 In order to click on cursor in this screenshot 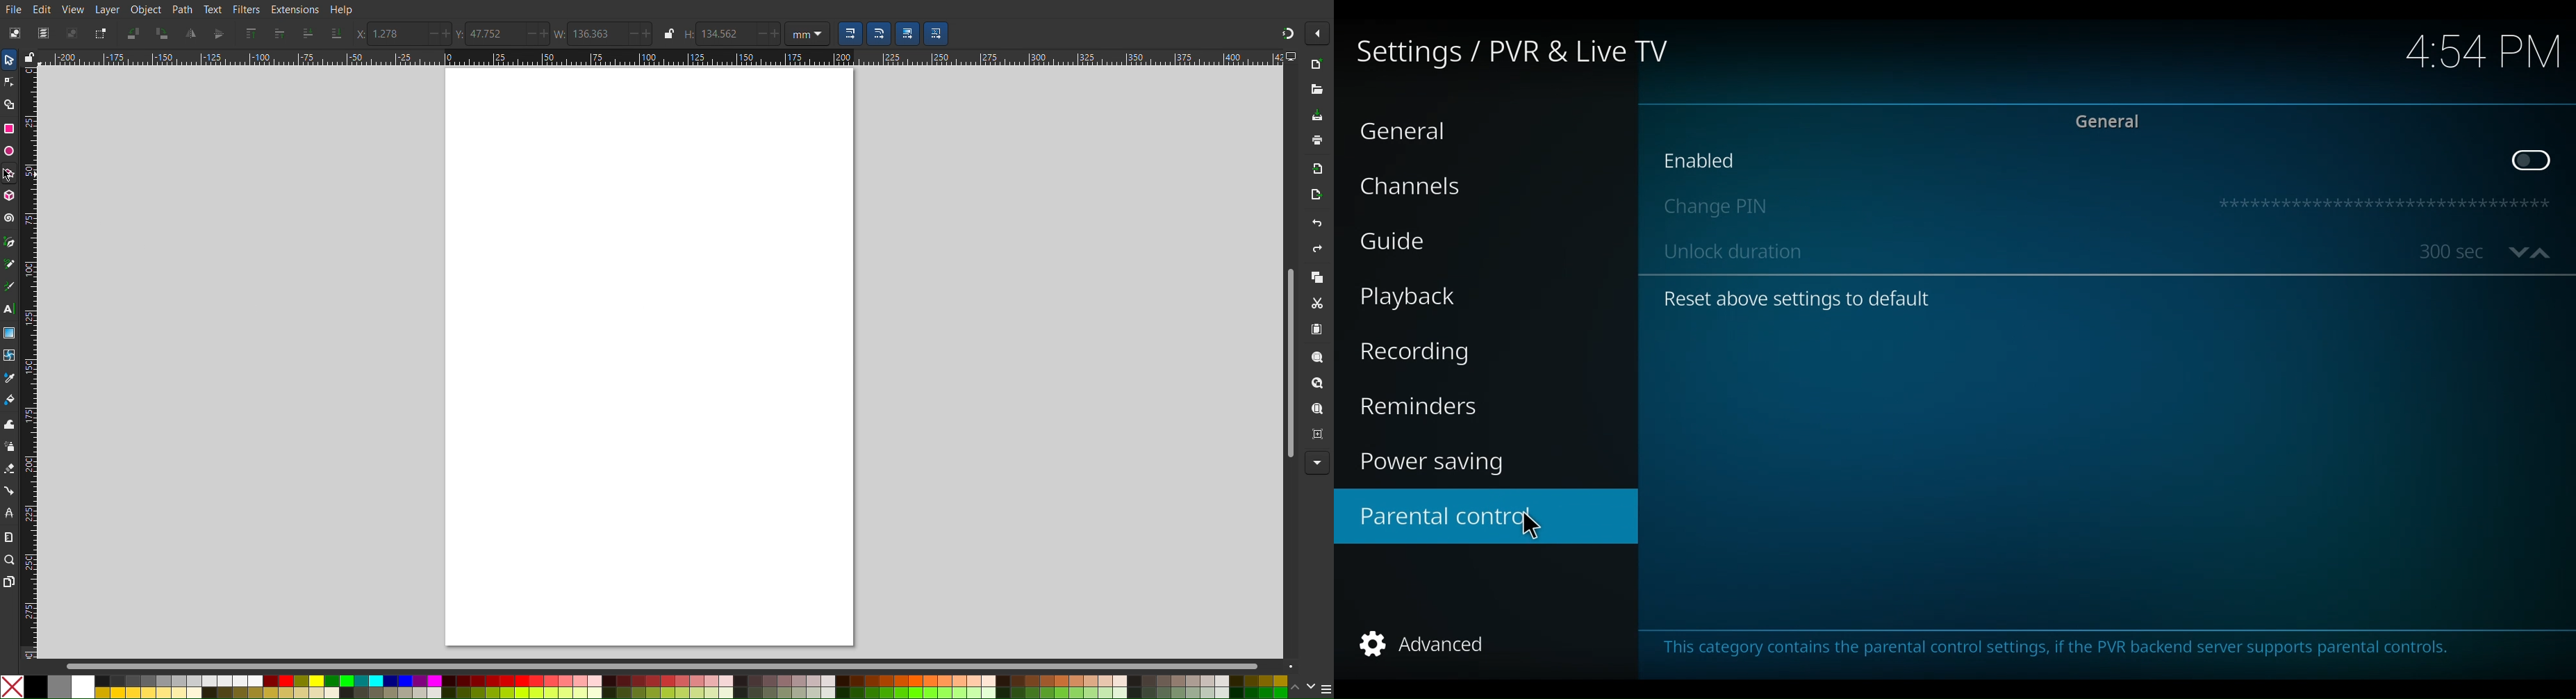, I will do `click(1533, 527)`.